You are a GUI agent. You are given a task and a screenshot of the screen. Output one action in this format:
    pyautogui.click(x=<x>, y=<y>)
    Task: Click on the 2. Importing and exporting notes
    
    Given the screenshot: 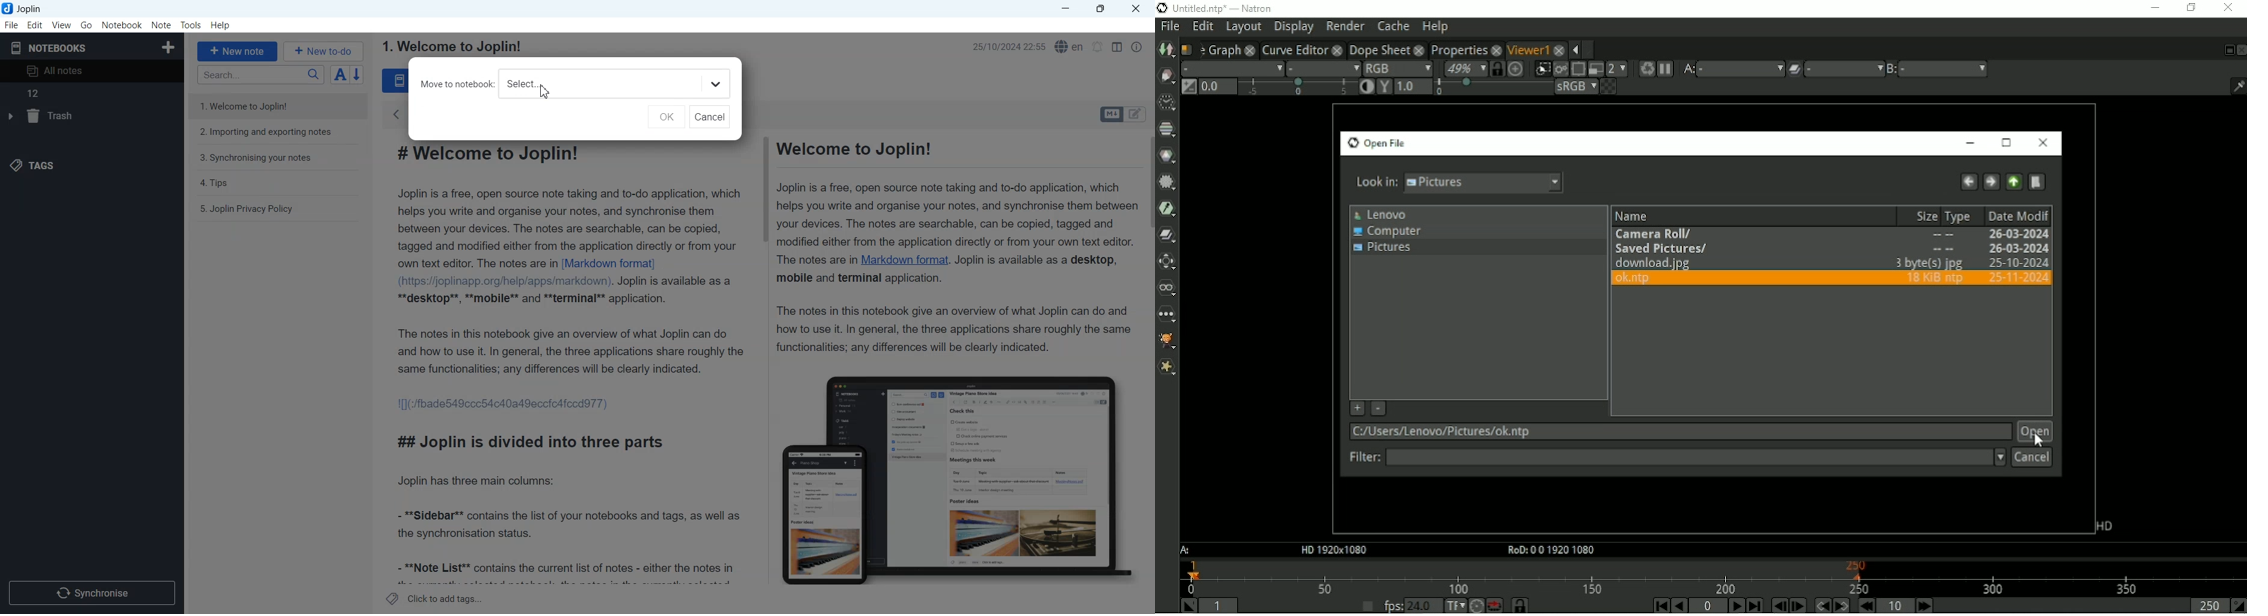 What is the action you would take?
    pyautogui.click(x=267, y=134)
    